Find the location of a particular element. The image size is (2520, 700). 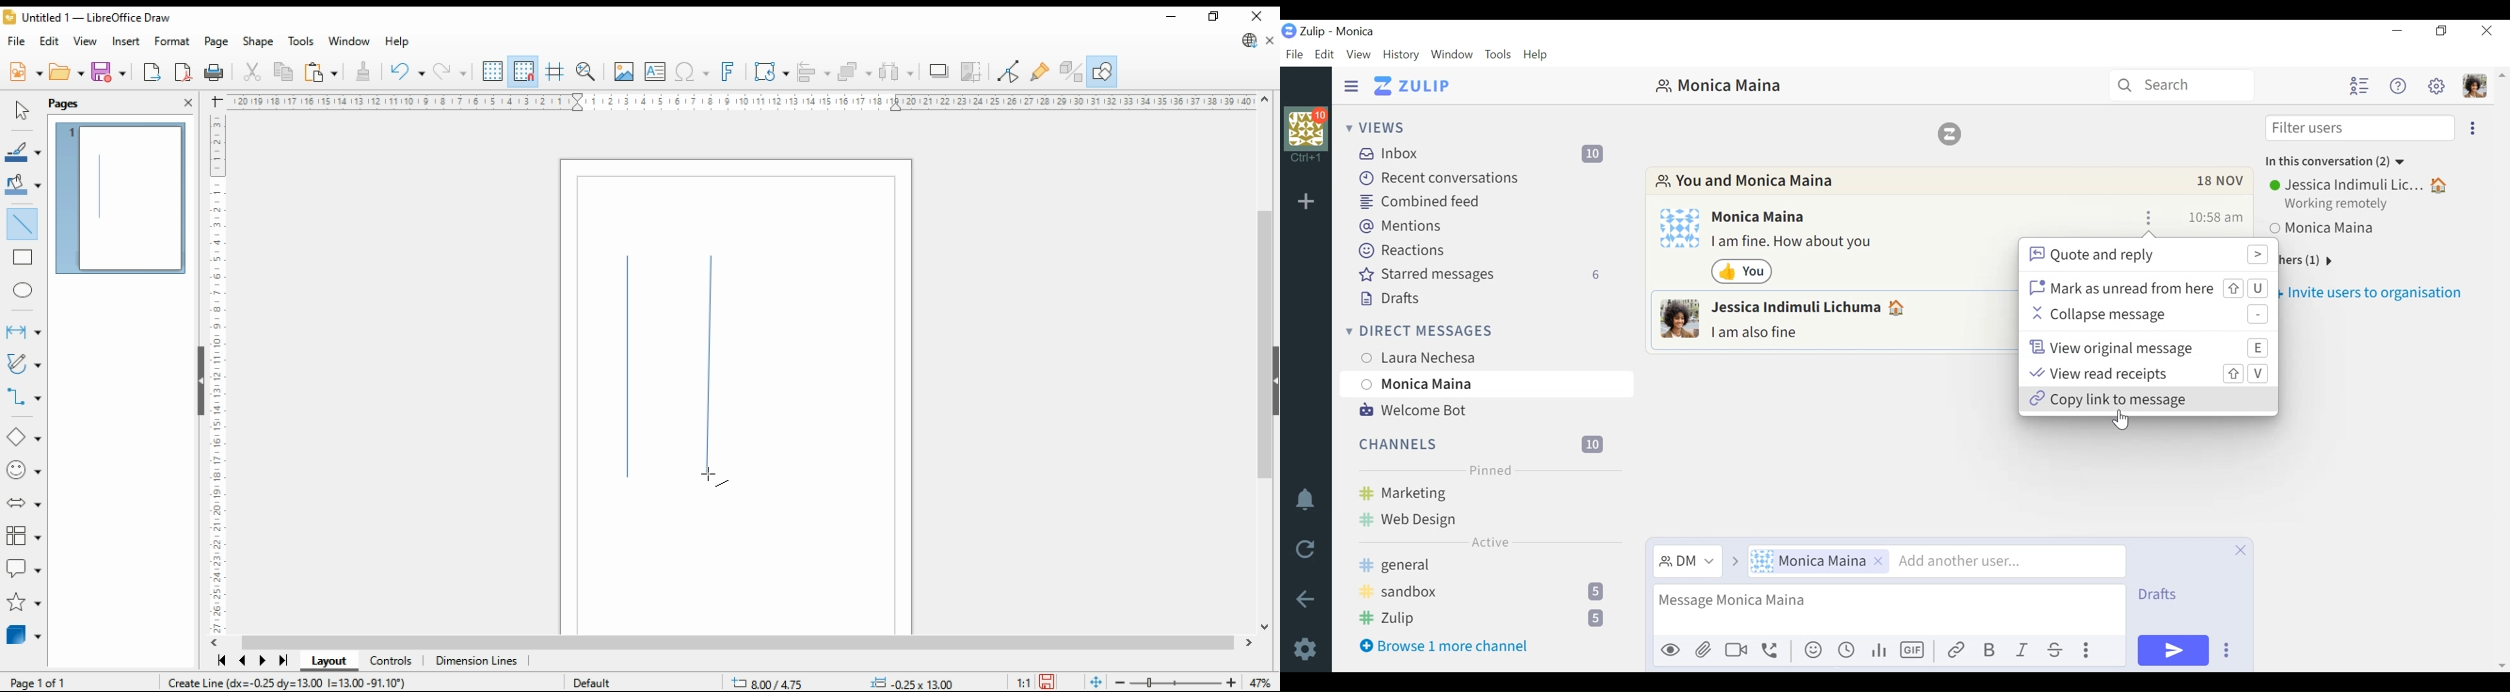

Marketing is located at coordinates (1486, 491).